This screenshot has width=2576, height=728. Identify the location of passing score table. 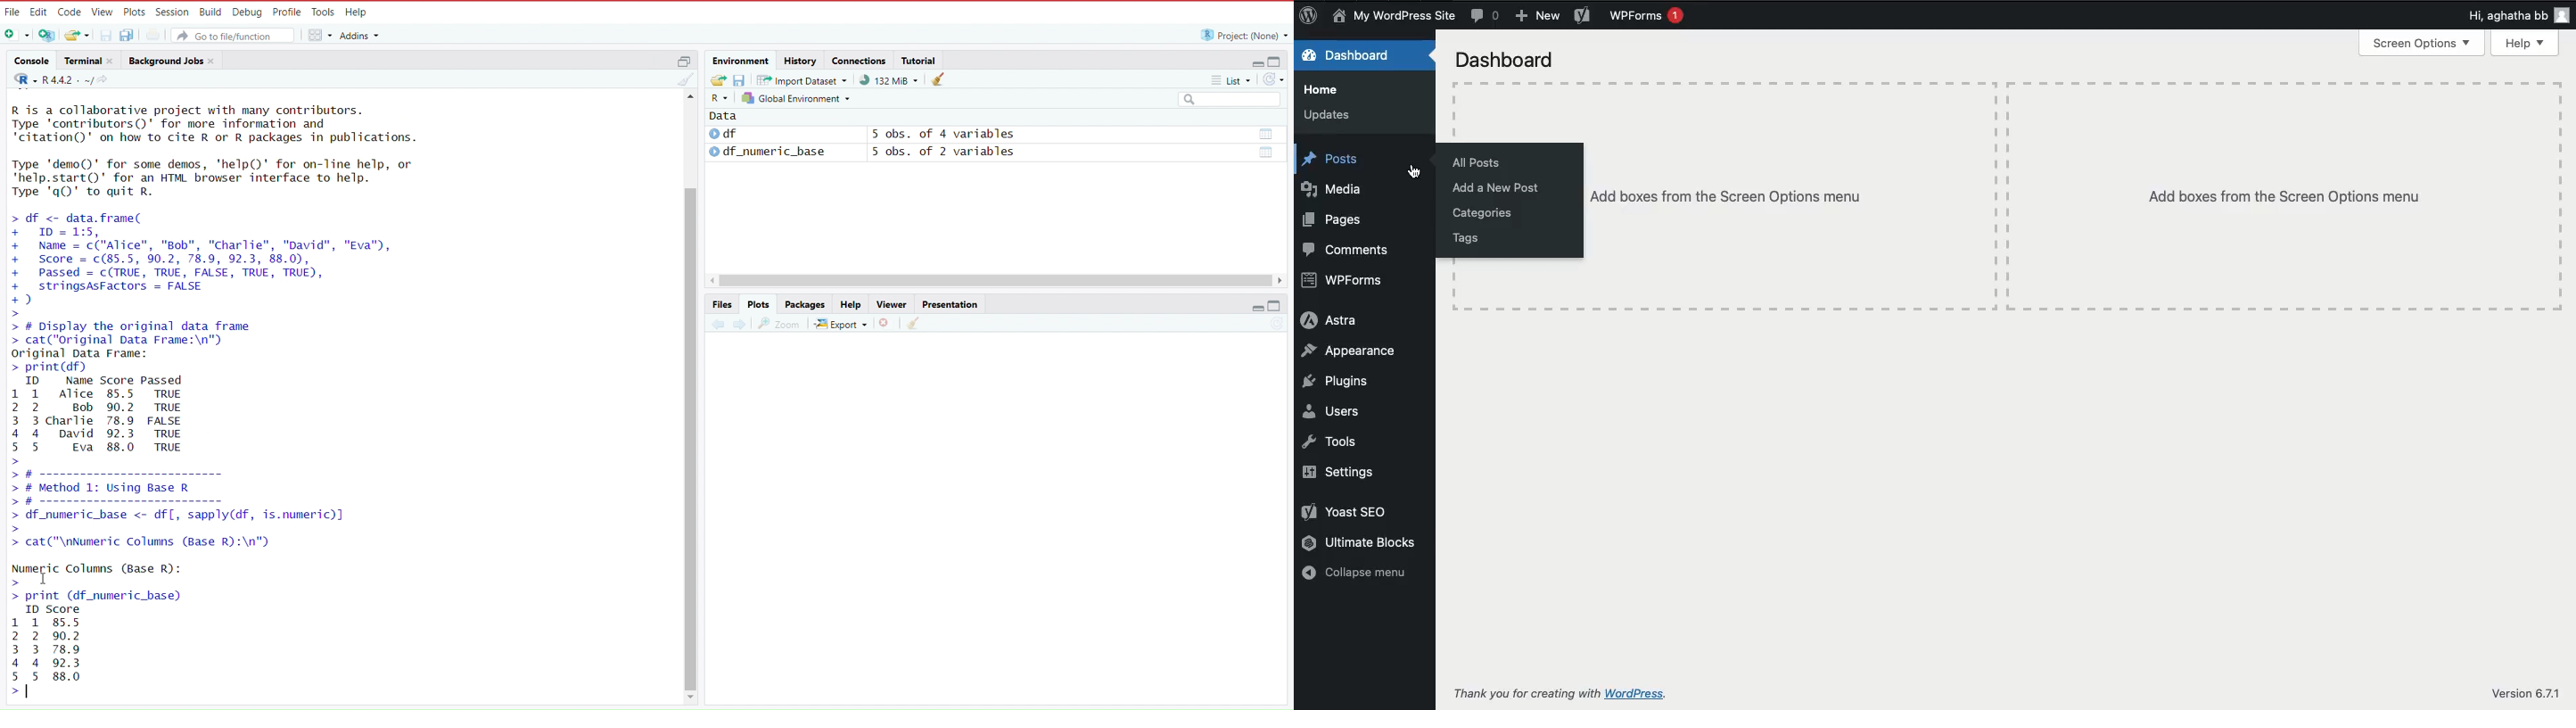
(113, 413).